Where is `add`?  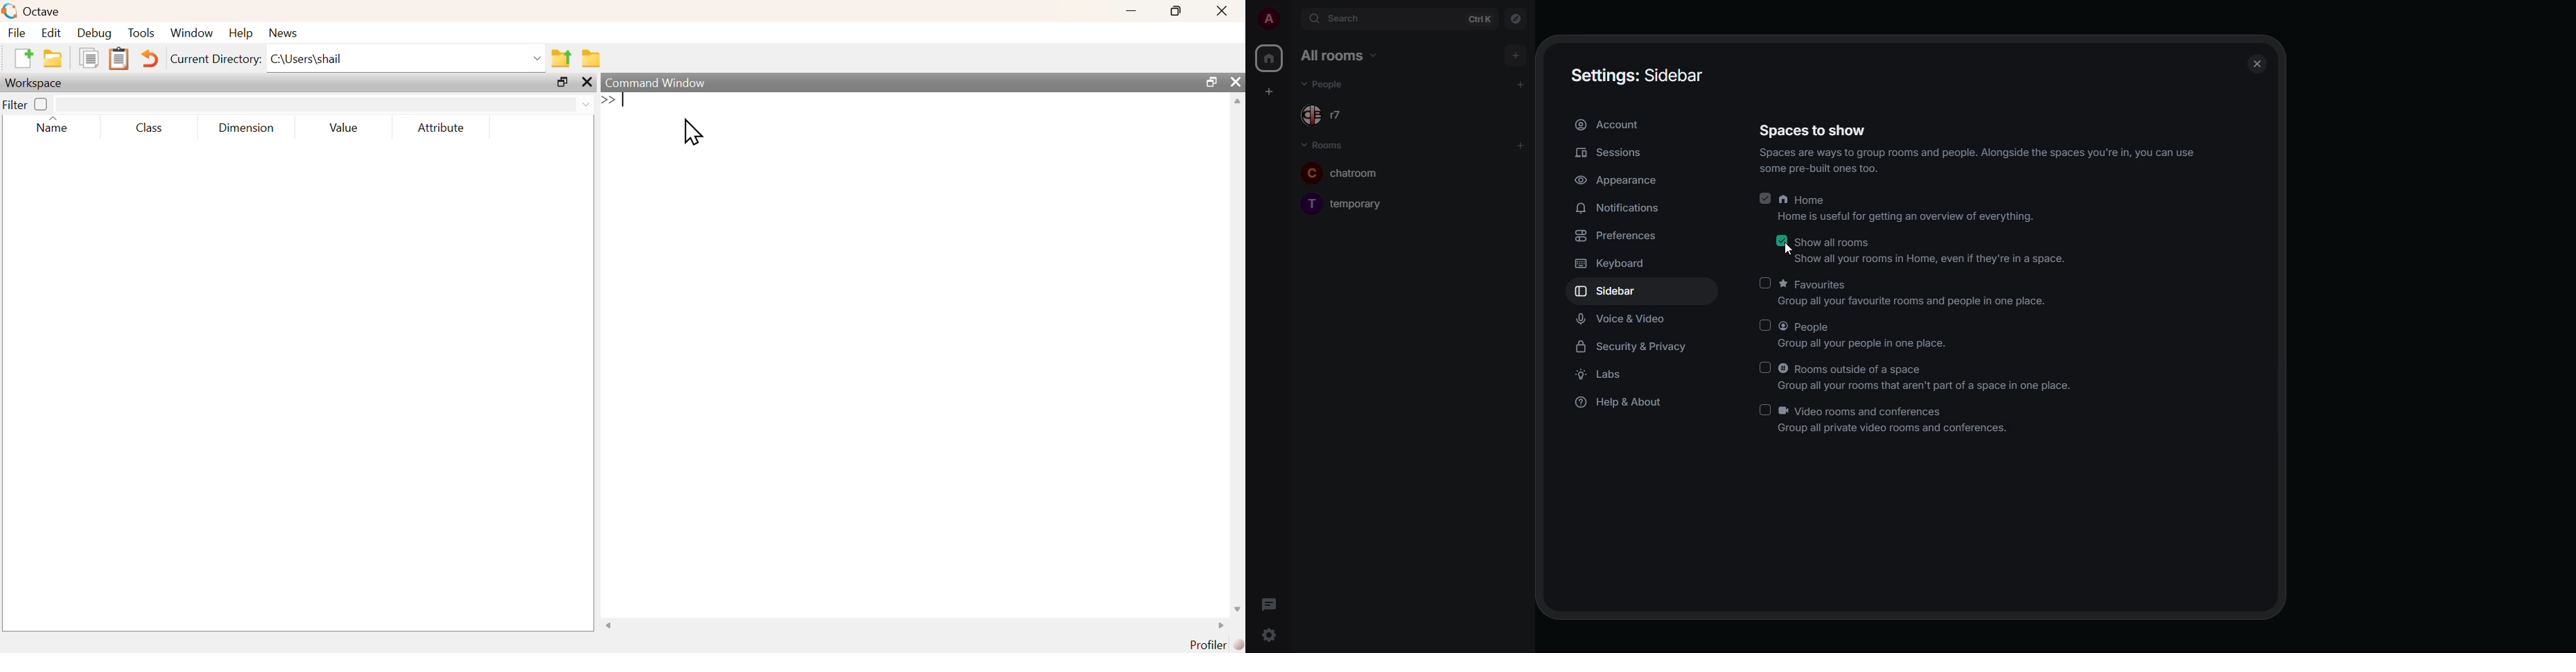
add is located at coordinates (1516, 55).